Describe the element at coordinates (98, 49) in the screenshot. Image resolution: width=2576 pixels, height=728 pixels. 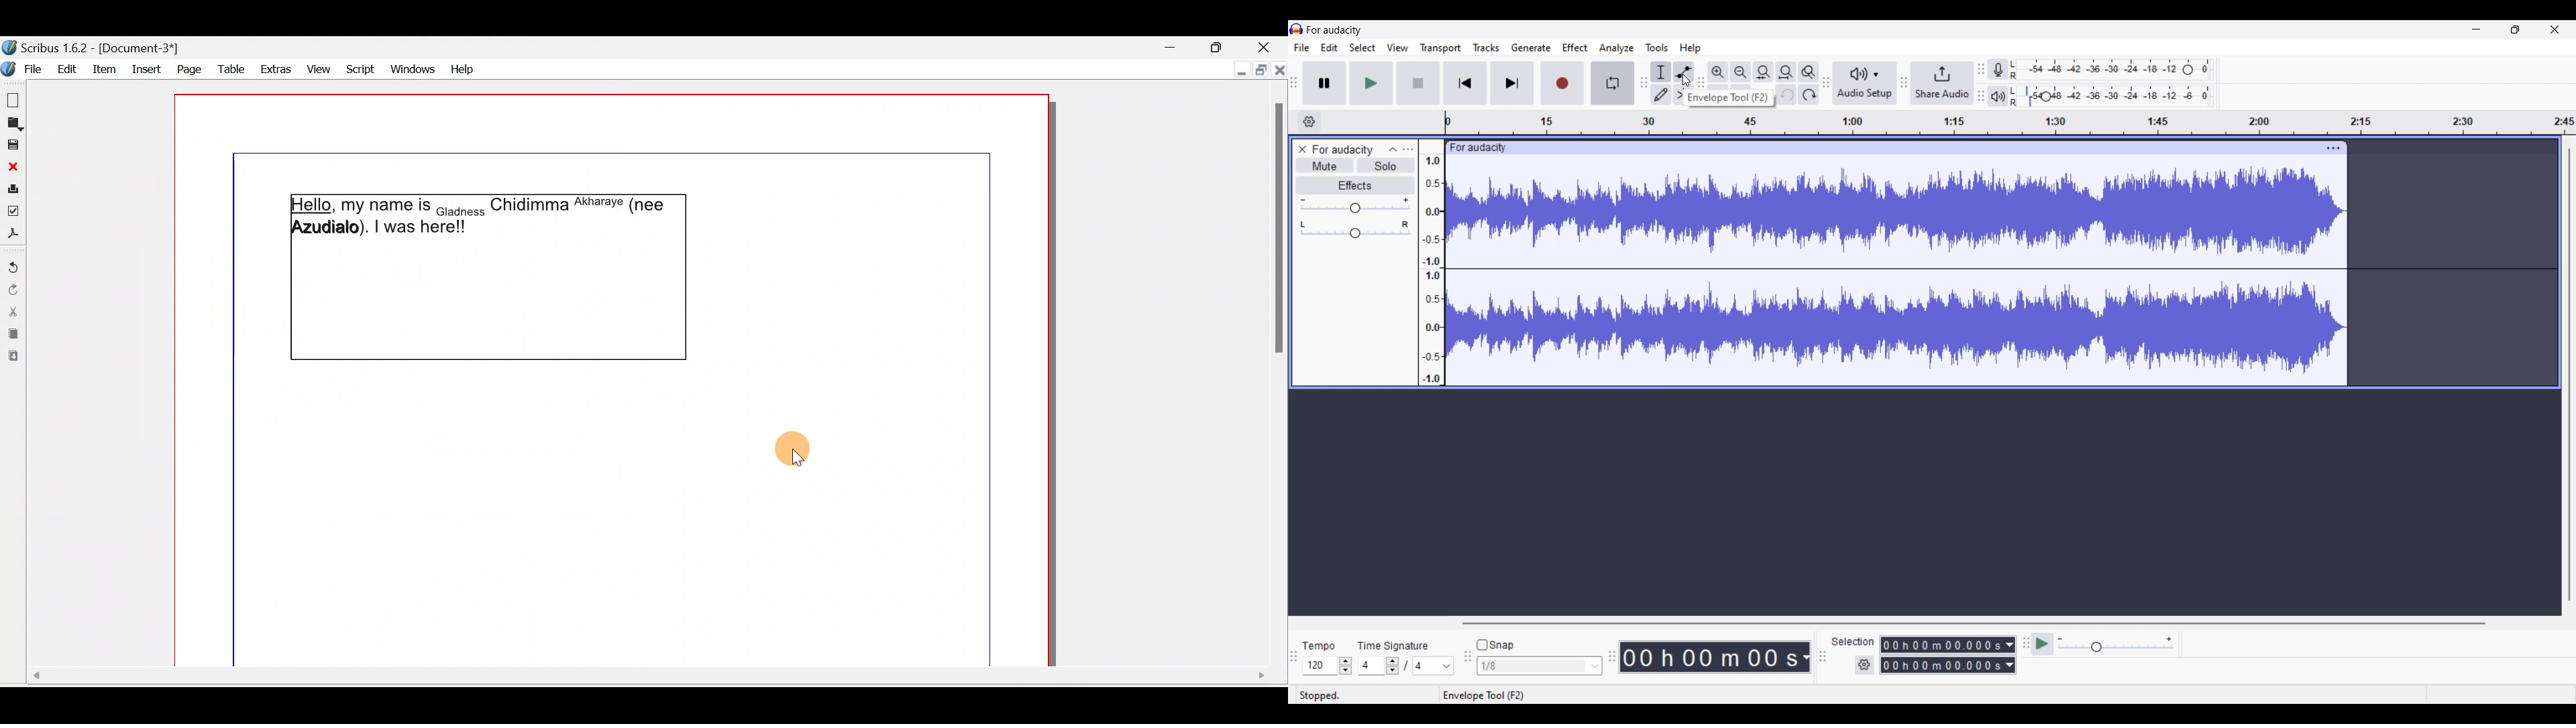
I see `Scribus 1.6.2 - [Document-3*]` at that location.